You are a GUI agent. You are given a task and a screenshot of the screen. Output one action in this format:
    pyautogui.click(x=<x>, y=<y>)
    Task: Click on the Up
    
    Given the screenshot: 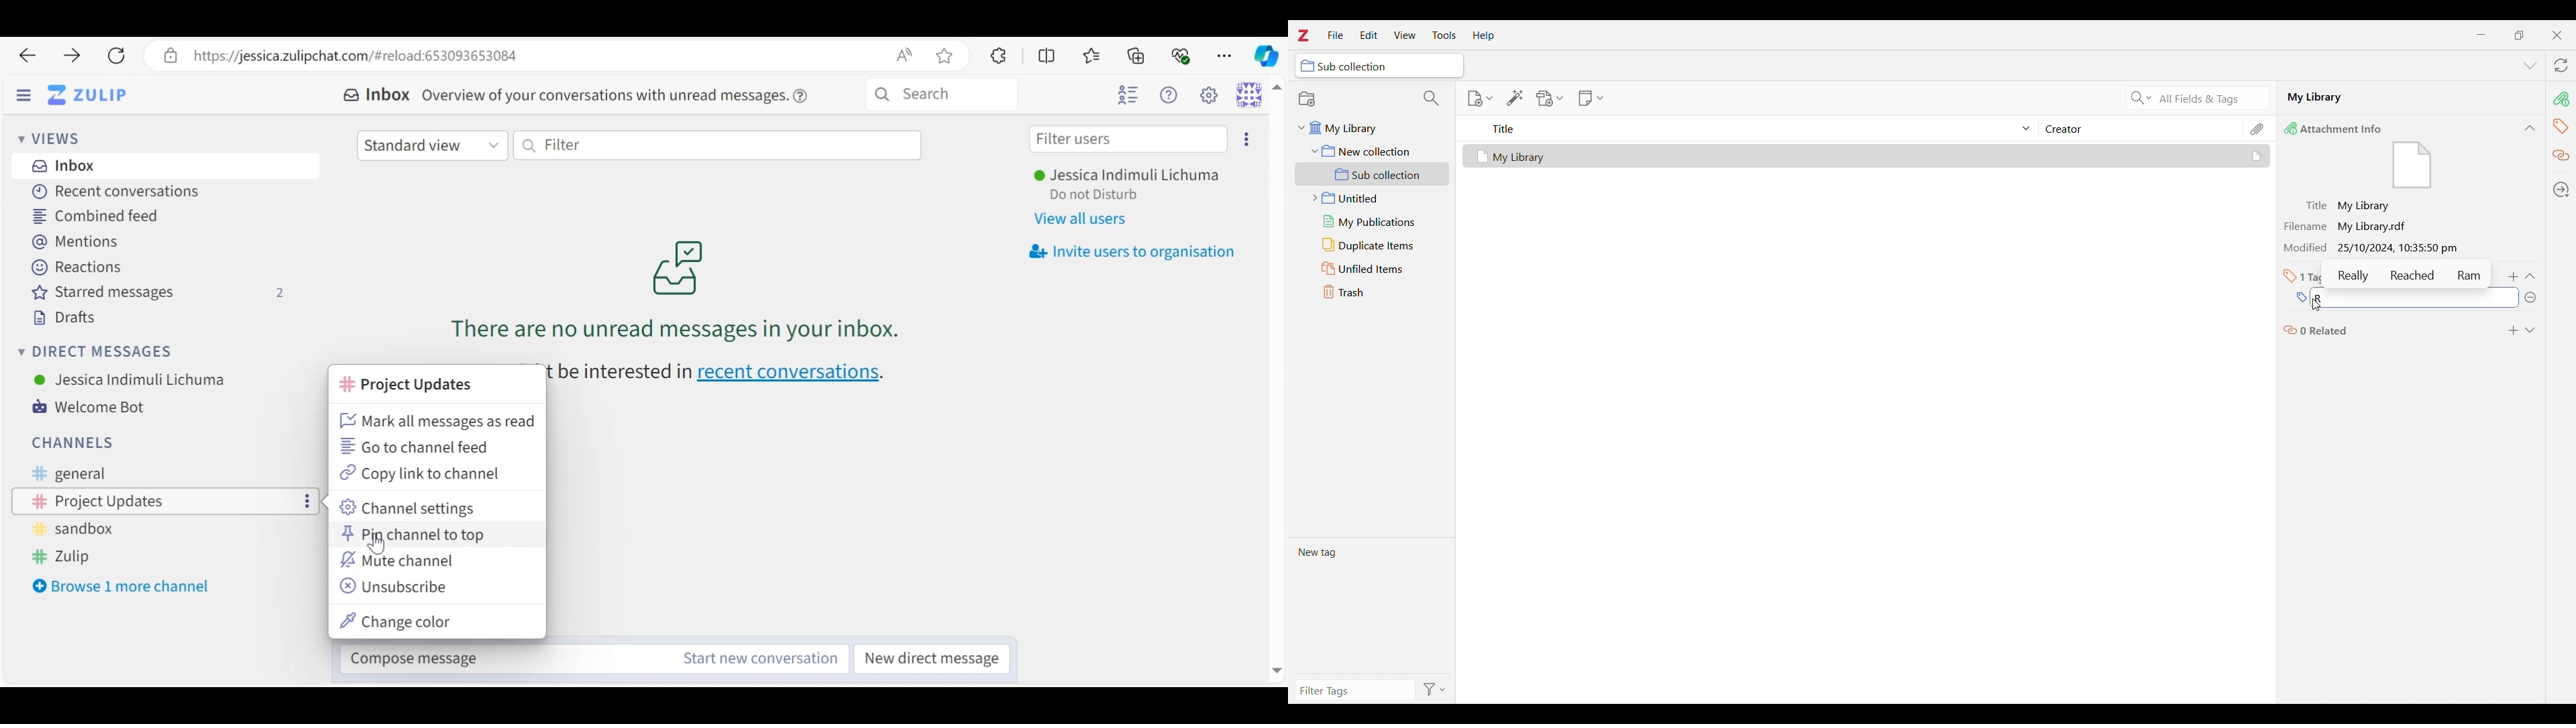 What is the action you would take?
    pyautogui.click(x=1277, y=89)
    